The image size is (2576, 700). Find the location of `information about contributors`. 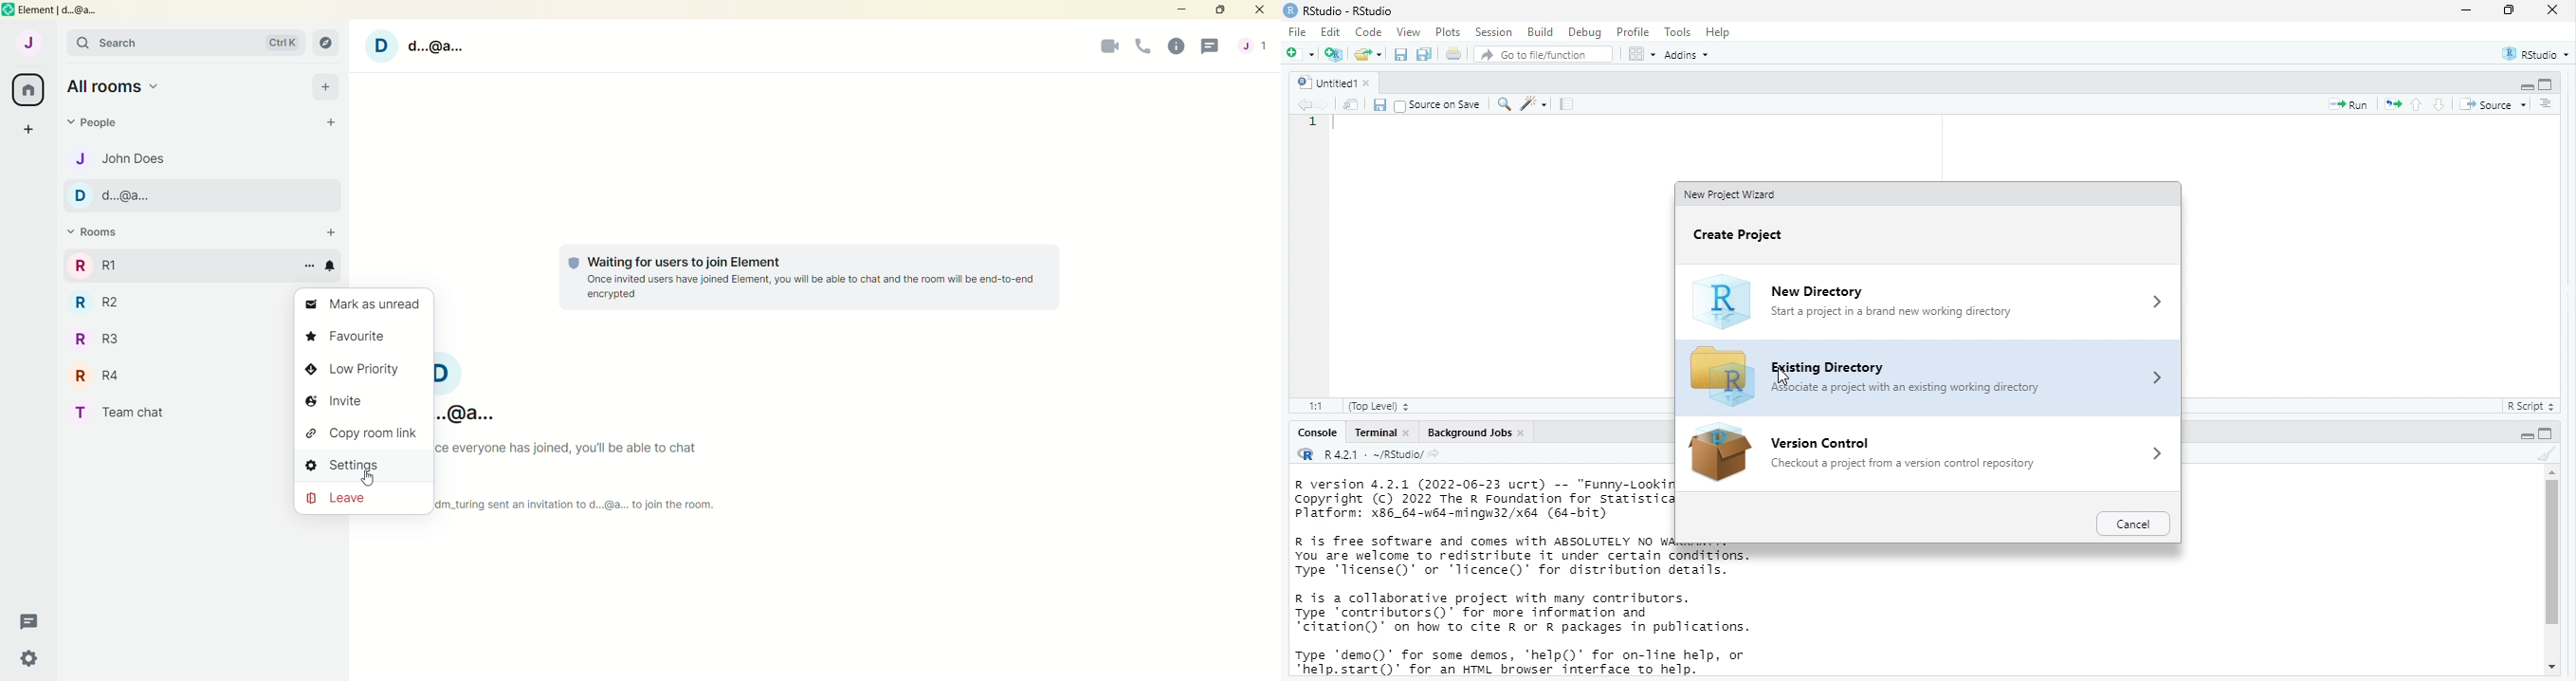

information about contributors is located at coordinates (1527, 612).